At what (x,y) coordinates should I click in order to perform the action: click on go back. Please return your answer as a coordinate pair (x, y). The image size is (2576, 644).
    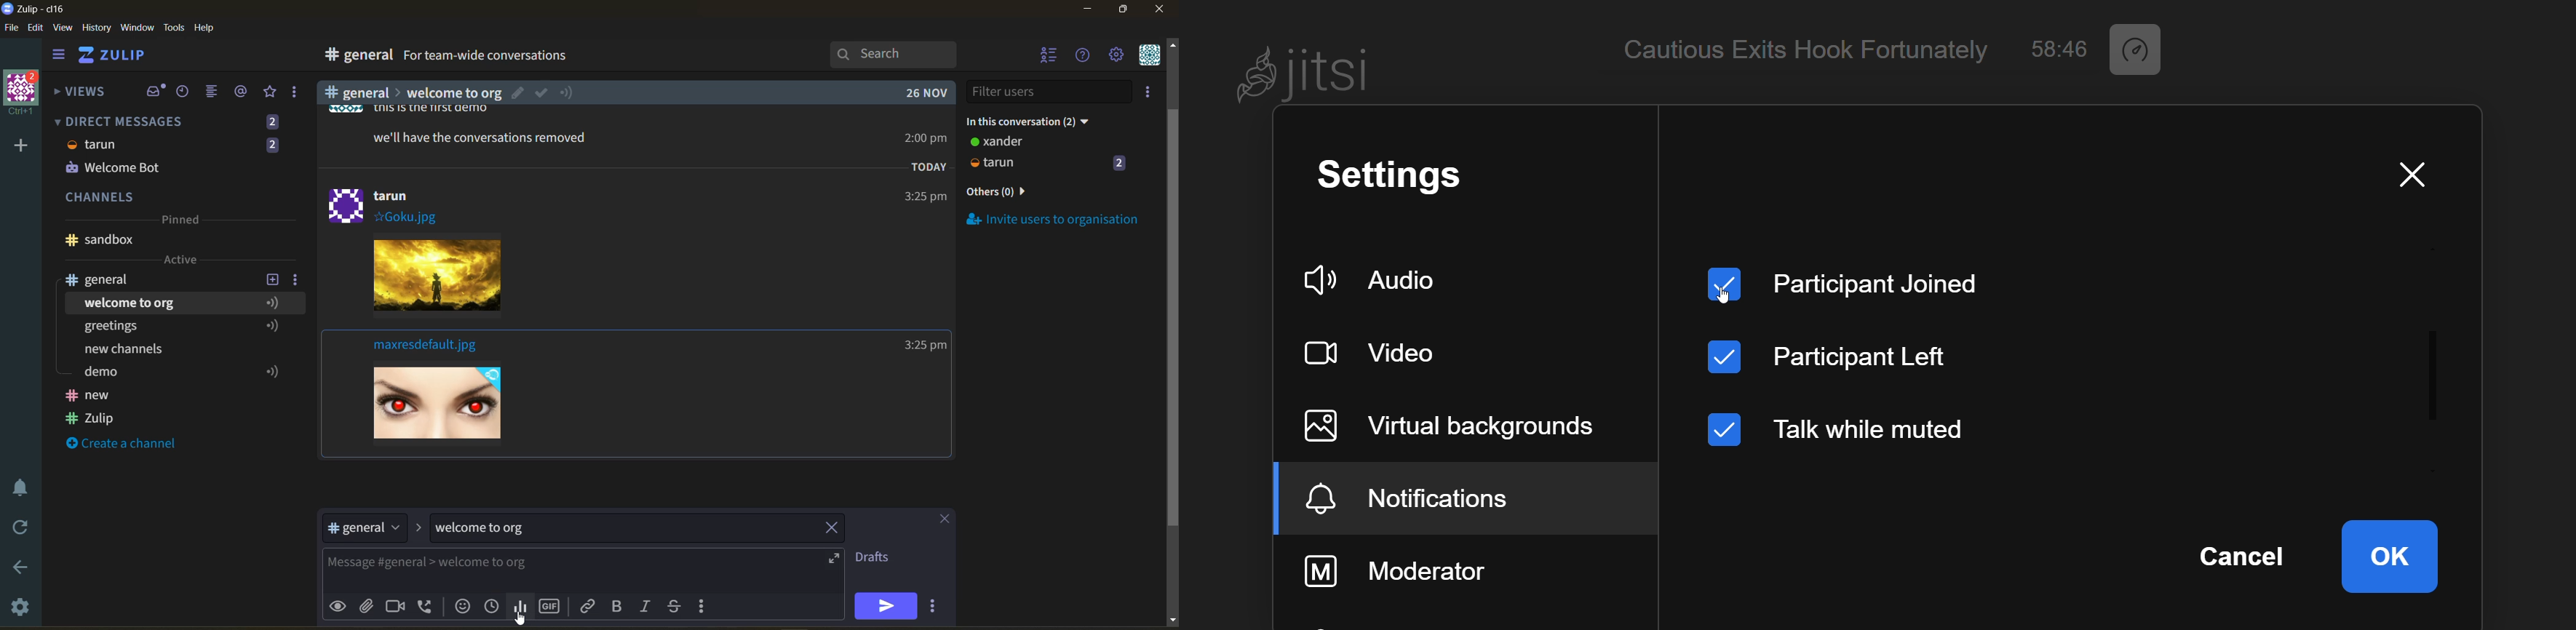
    Looking at the image, I should click on (19, 568).